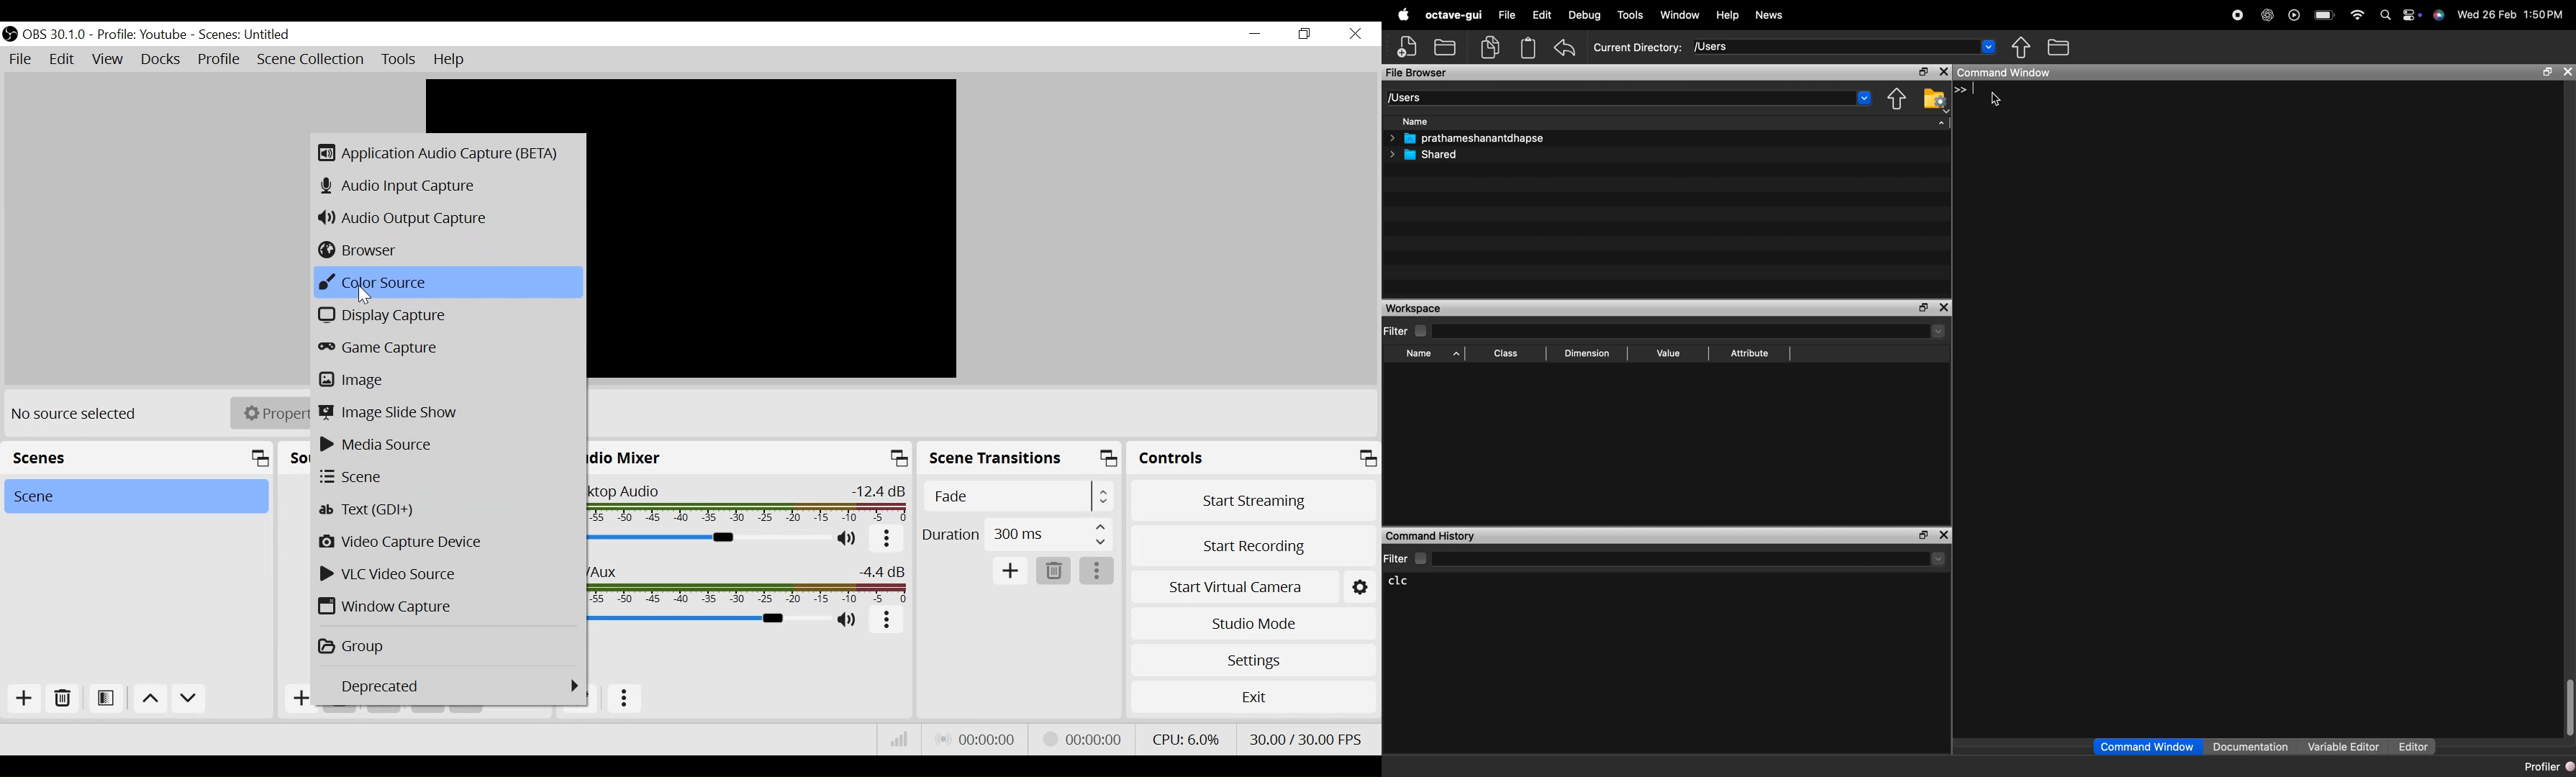 The width and height of the screenshot is (2576, 784). What do you see at coordinates (1566, 47) in the screenshot?
I see `Undo` at bounding box center [1566, 47].